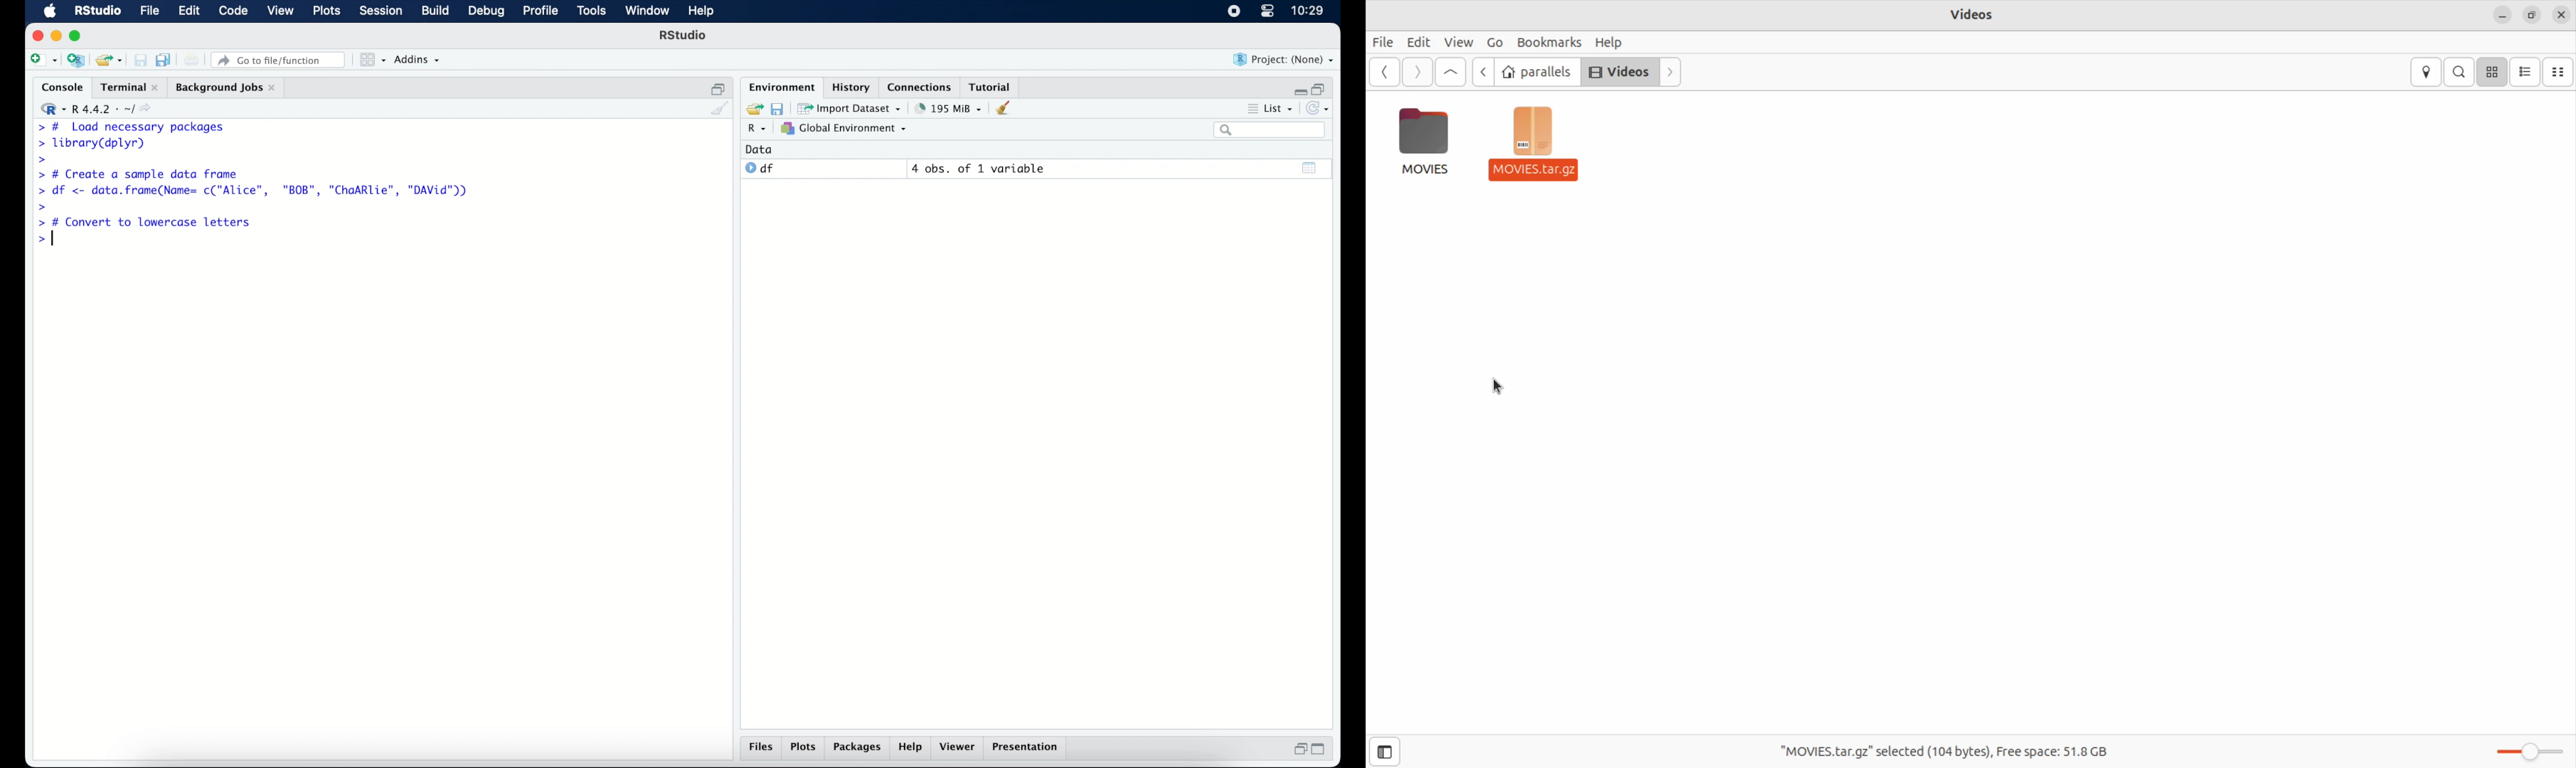  I want to click on show output  window, so click(1310, 167).